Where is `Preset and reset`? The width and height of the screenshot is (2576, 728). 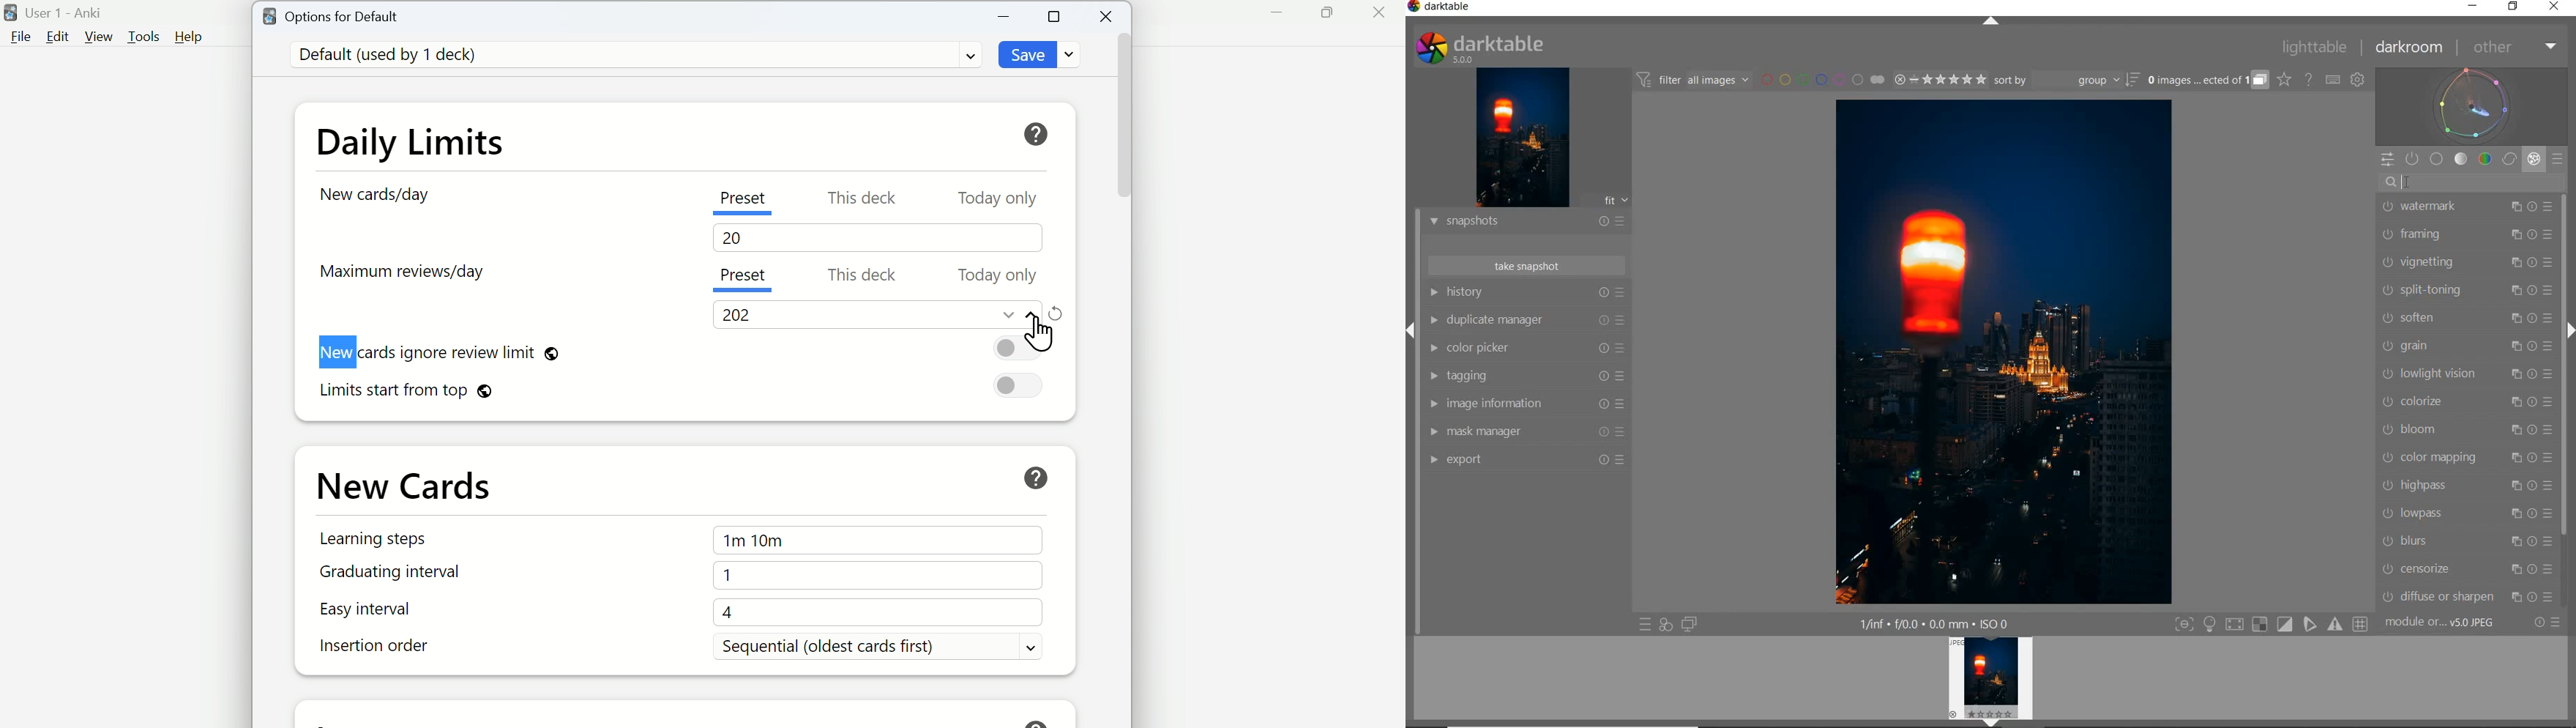 Preset and reset is located at coordinates (1628, 459).